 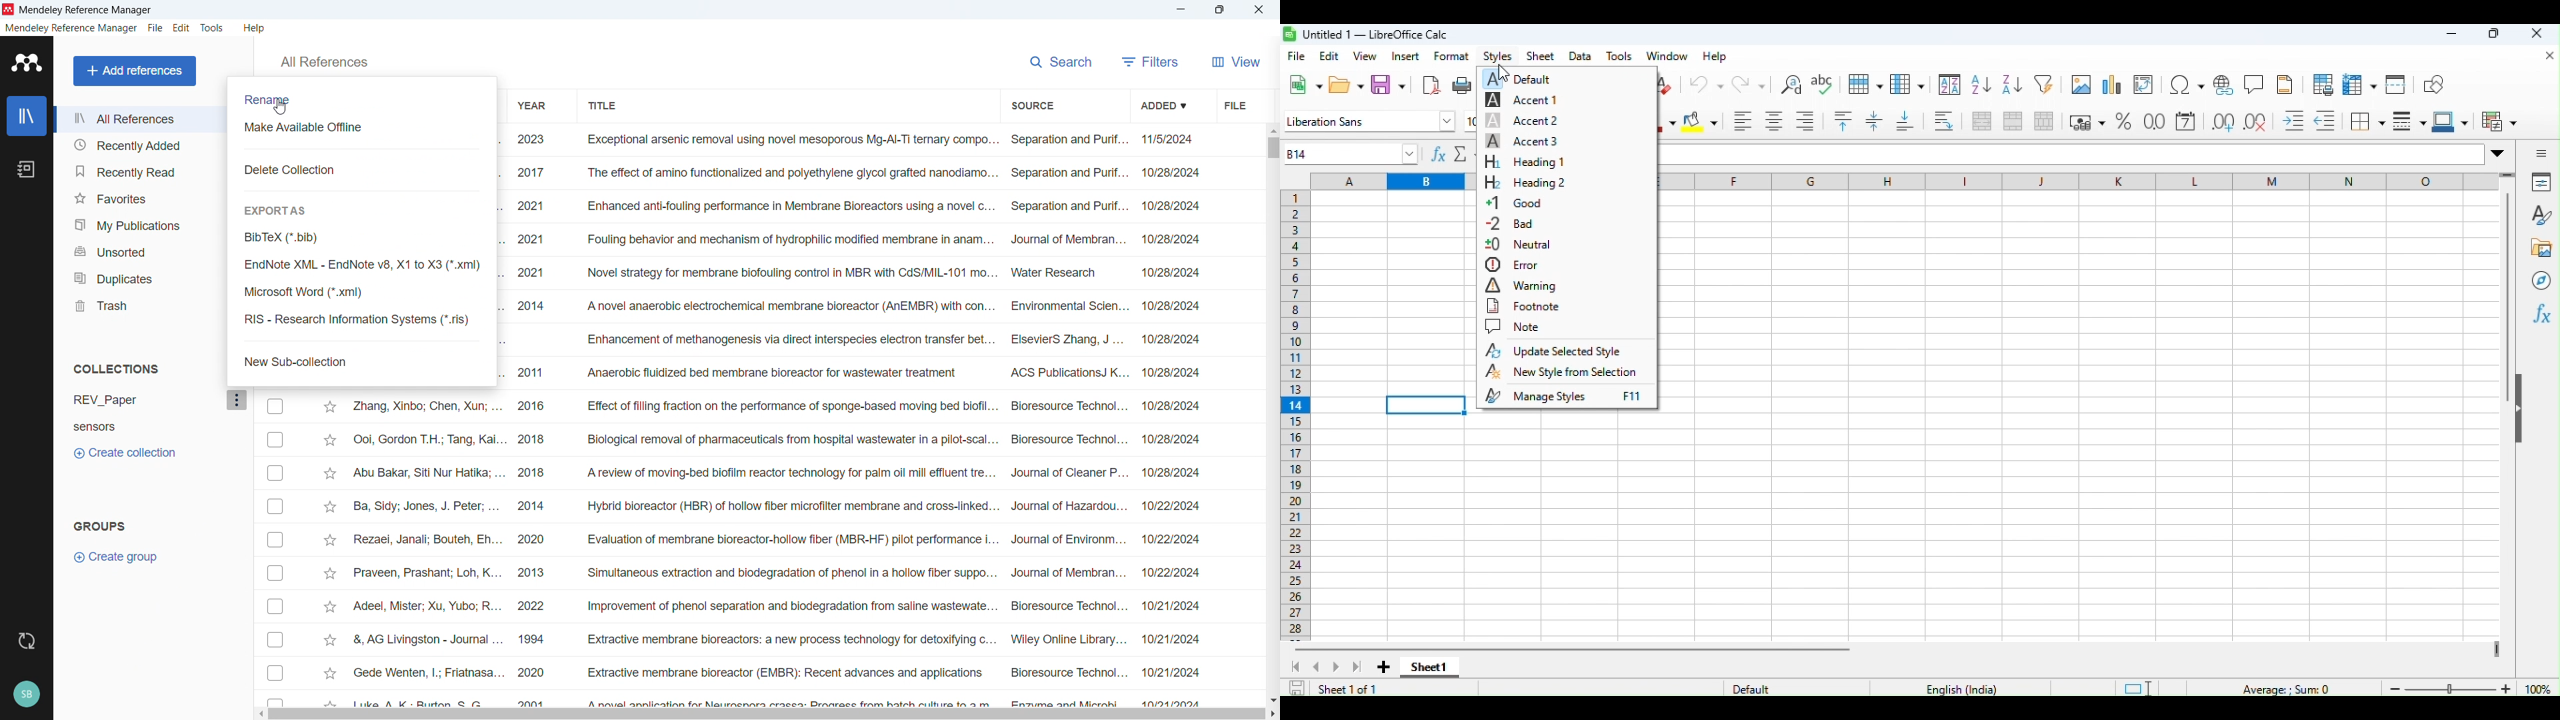 I want to click on Unsorted , so click(x=139, y=251).